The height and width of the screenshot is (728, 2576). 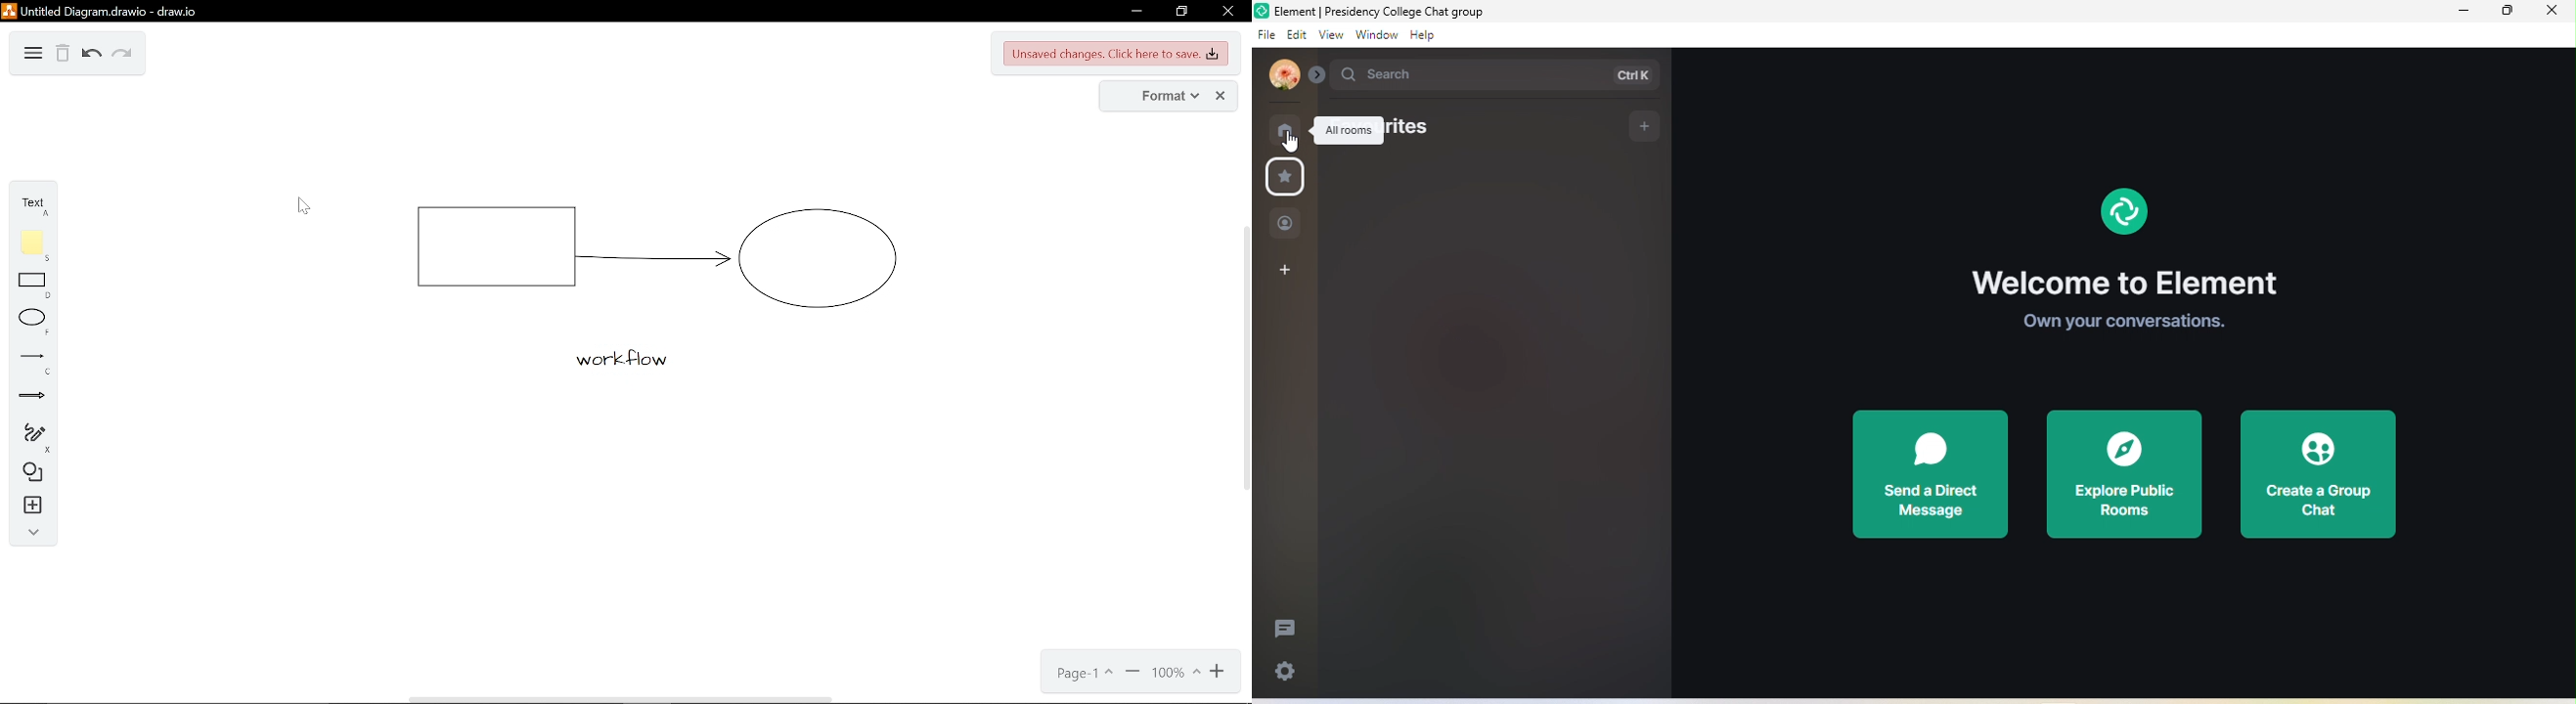 What do you see at coordinates (62, 52) in the screenshot?
I see `delete` at bounding box center [62, 52].